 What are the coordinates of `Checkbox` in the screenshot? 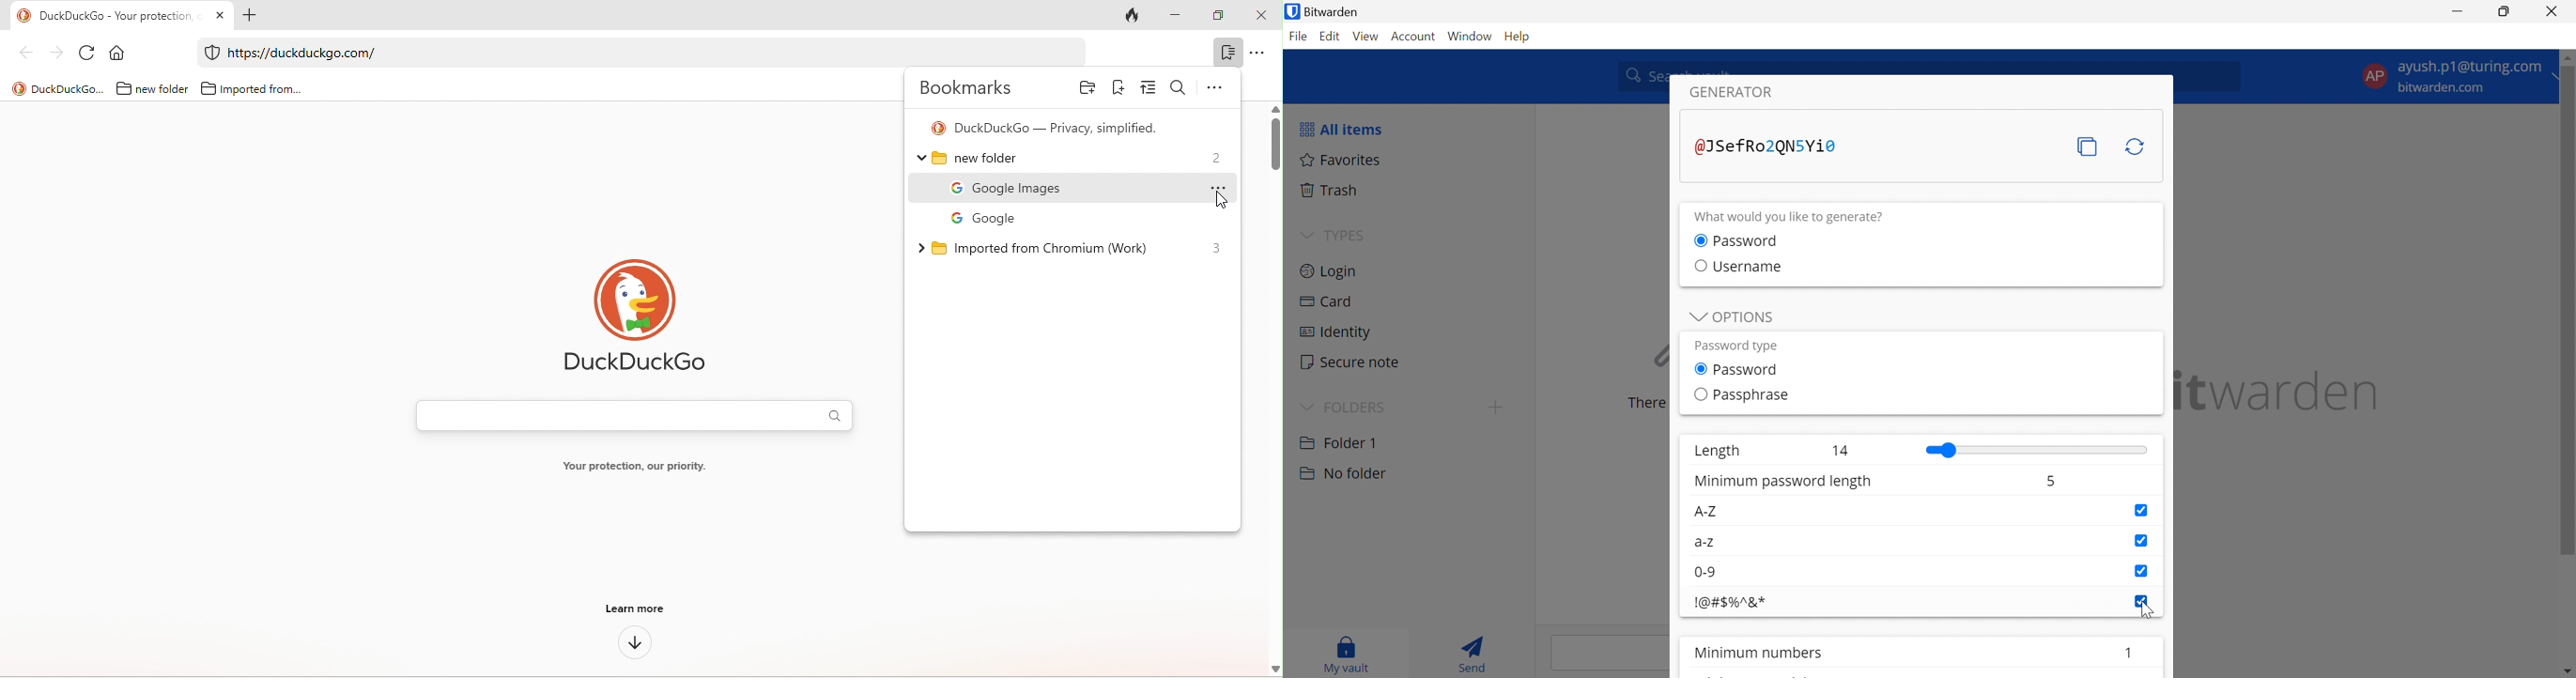 It's located at (1699, 240).